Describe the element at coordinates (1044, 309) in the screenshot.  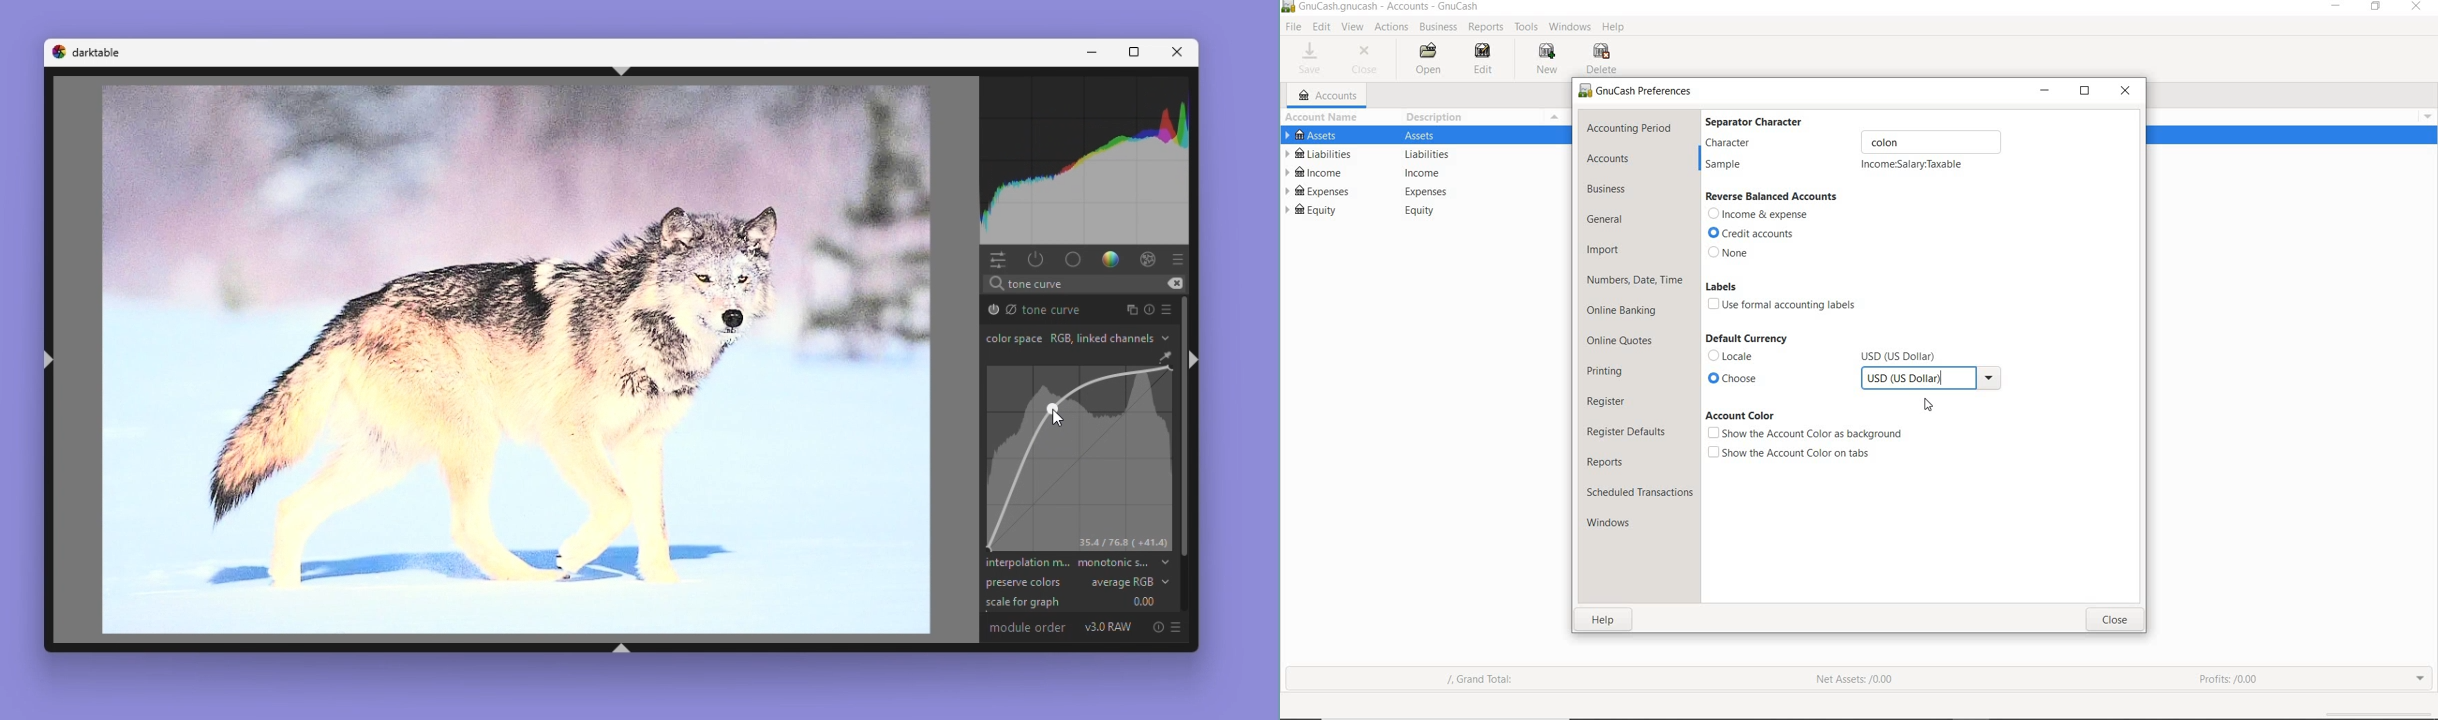
I see `Tone curve` at that location.